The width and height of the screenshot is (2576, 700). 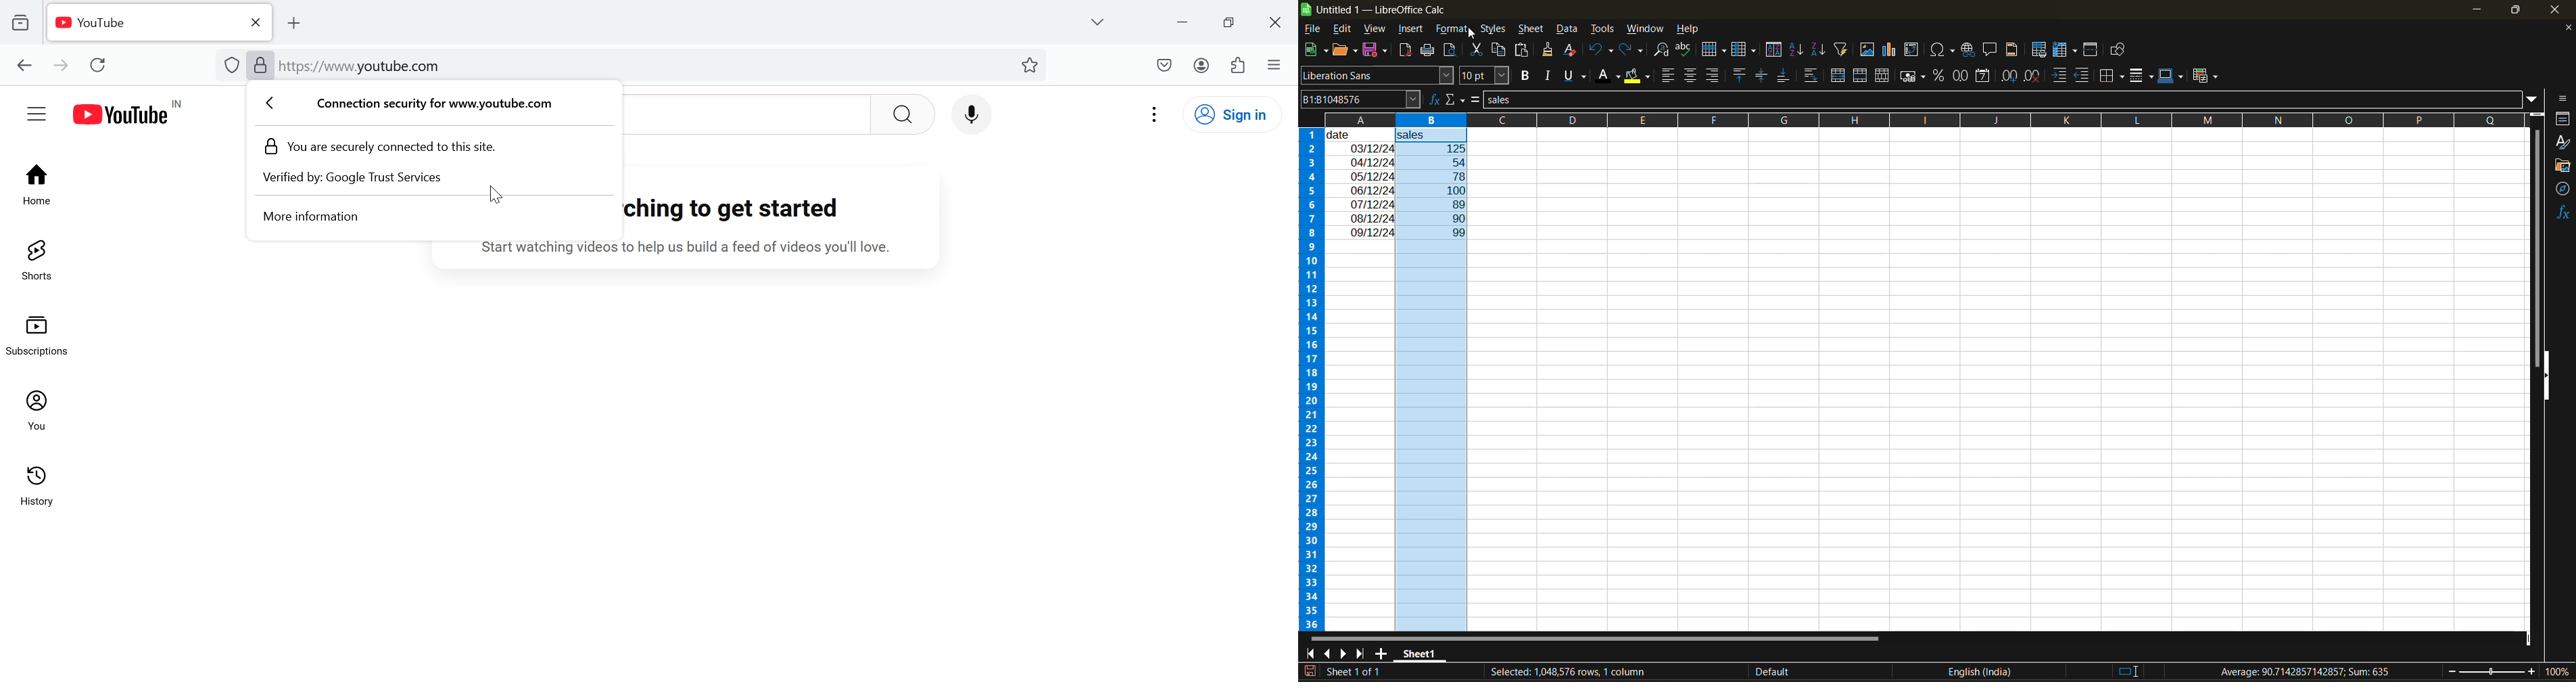 What do you see at coordinates (1869, 50) in the screenshot?
I see `insert image` at bounding box center [1869, 50].